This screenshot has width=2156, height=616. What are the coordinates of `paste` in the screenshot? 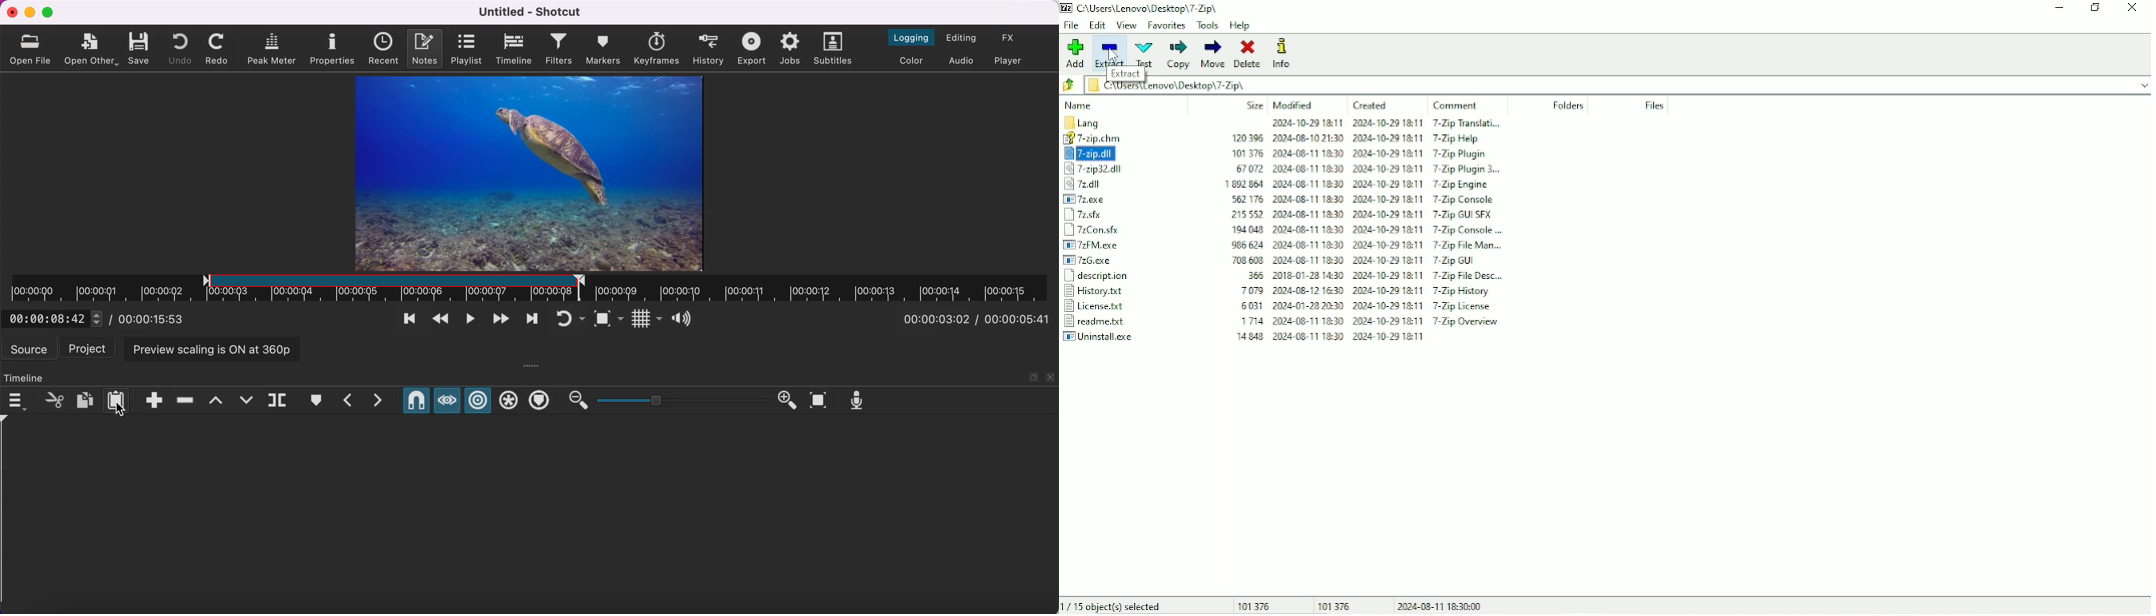 It's located at (118, 400).